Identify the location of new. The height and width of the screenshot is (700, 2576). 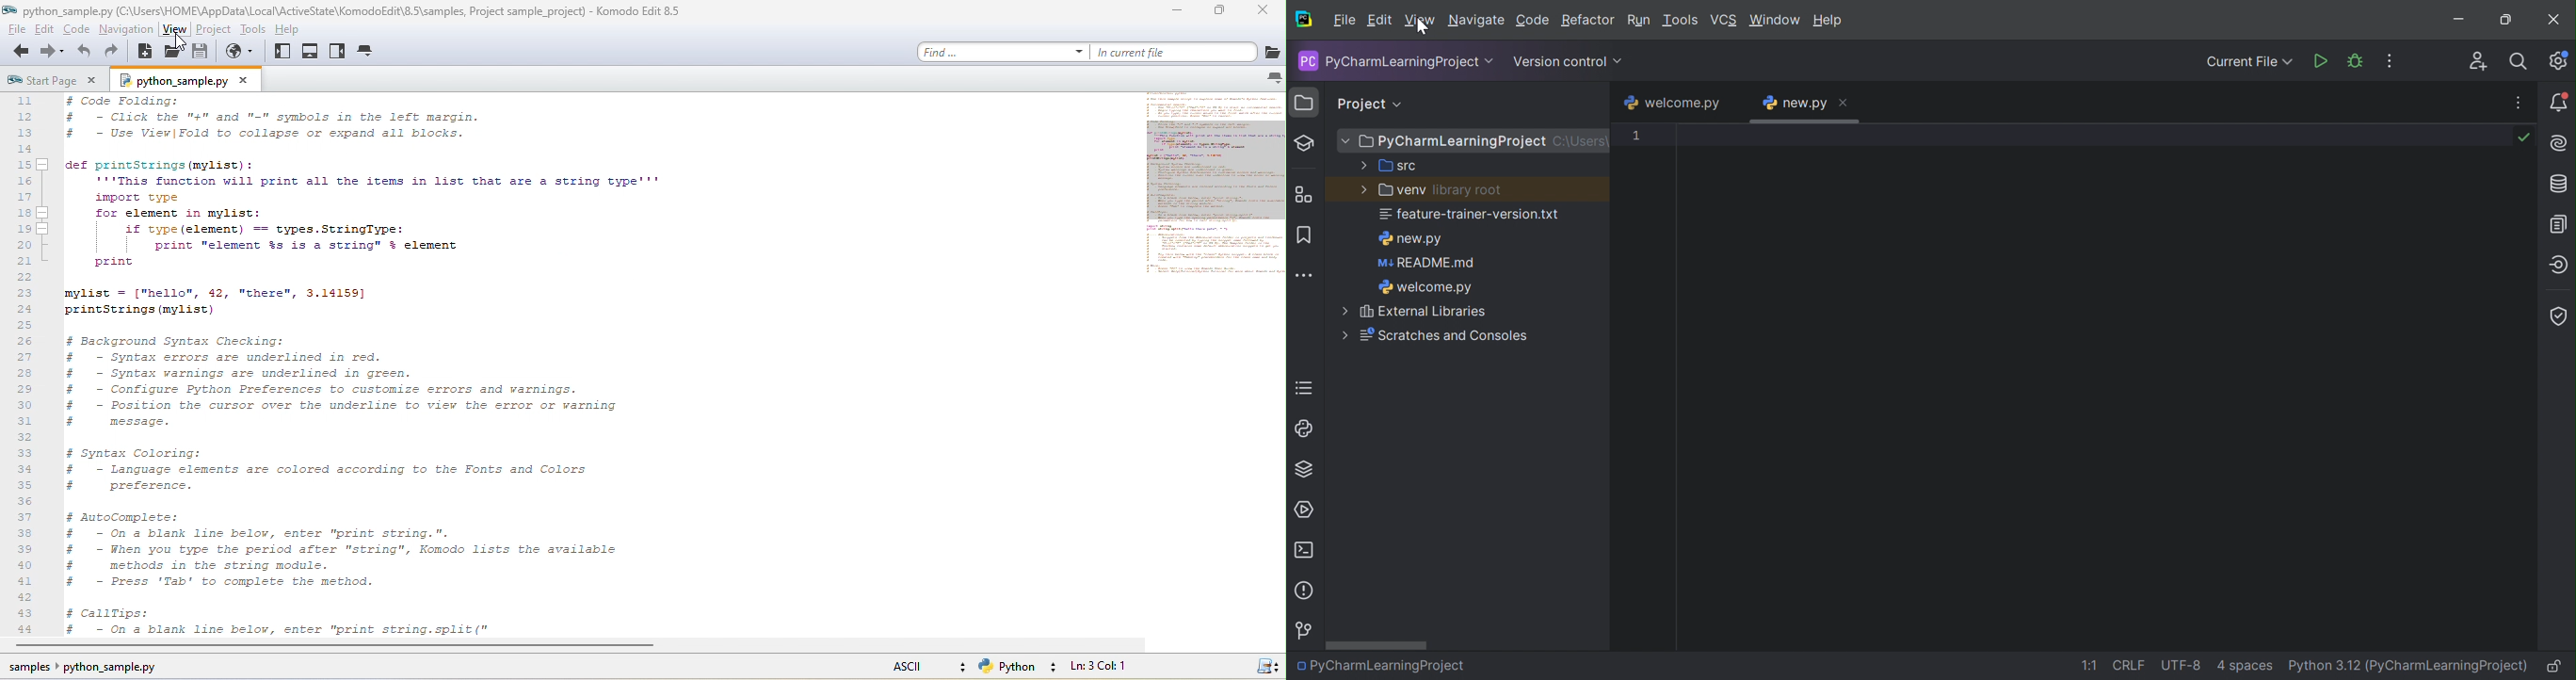
(144, 55).